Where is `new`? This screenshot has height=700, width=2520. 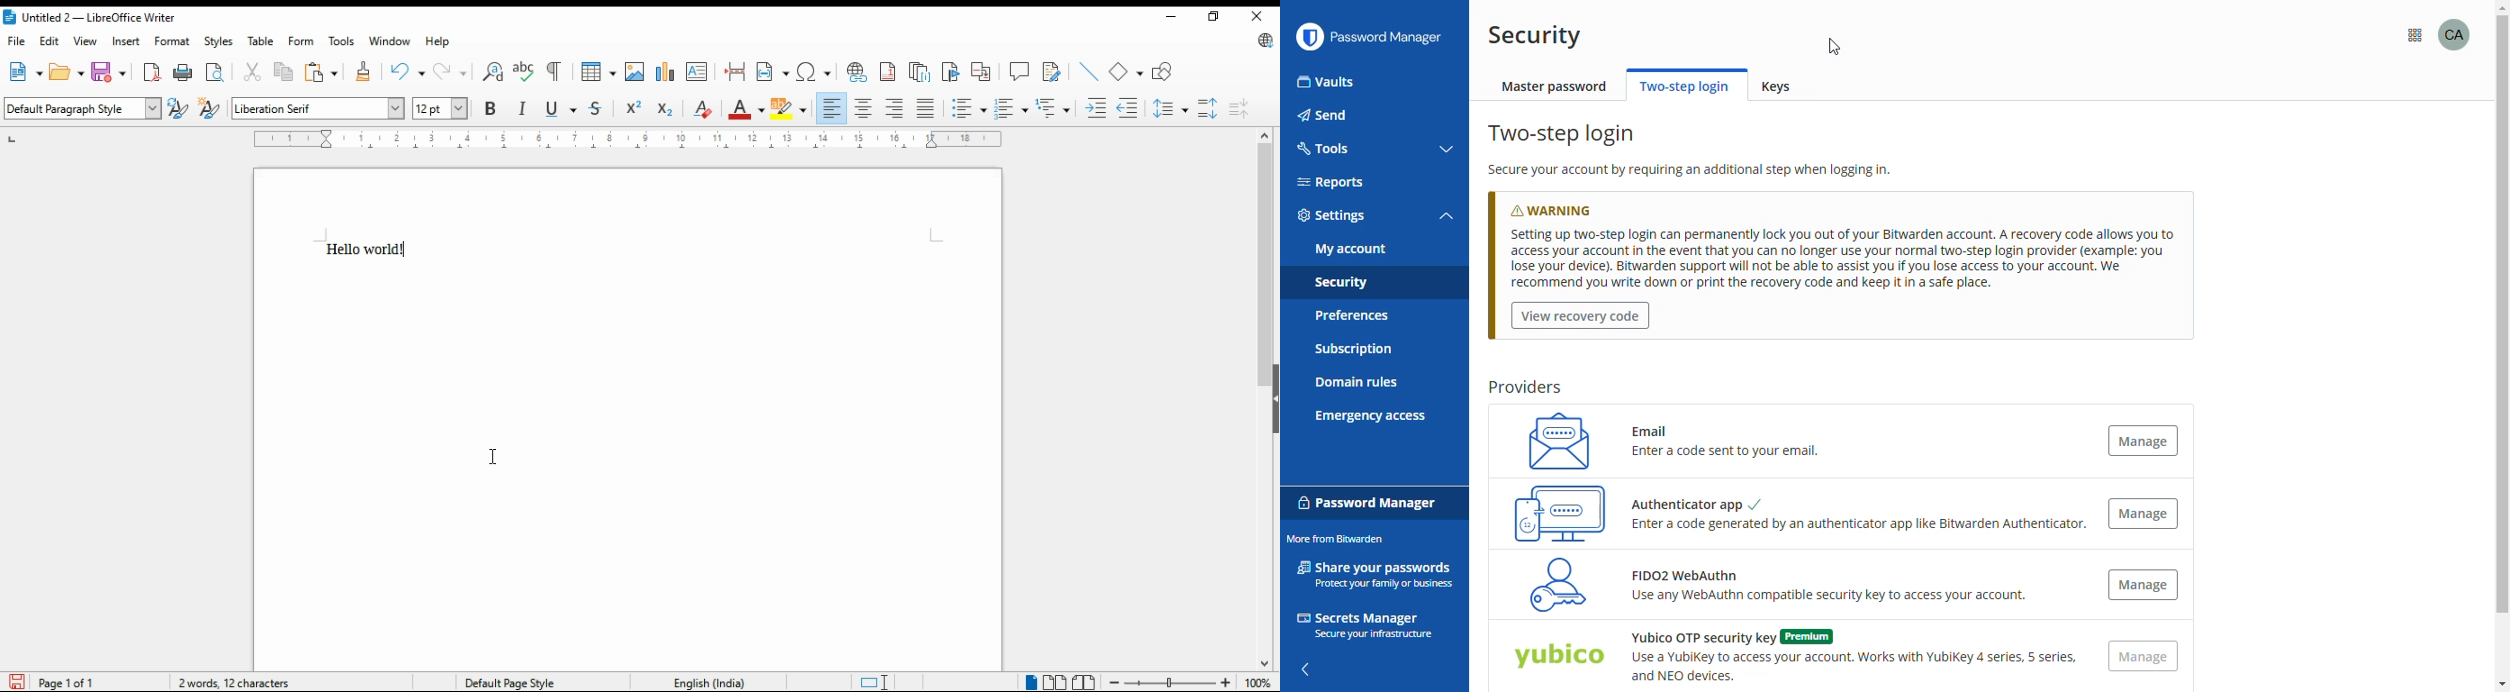
new is located at coordinates (22, 70).